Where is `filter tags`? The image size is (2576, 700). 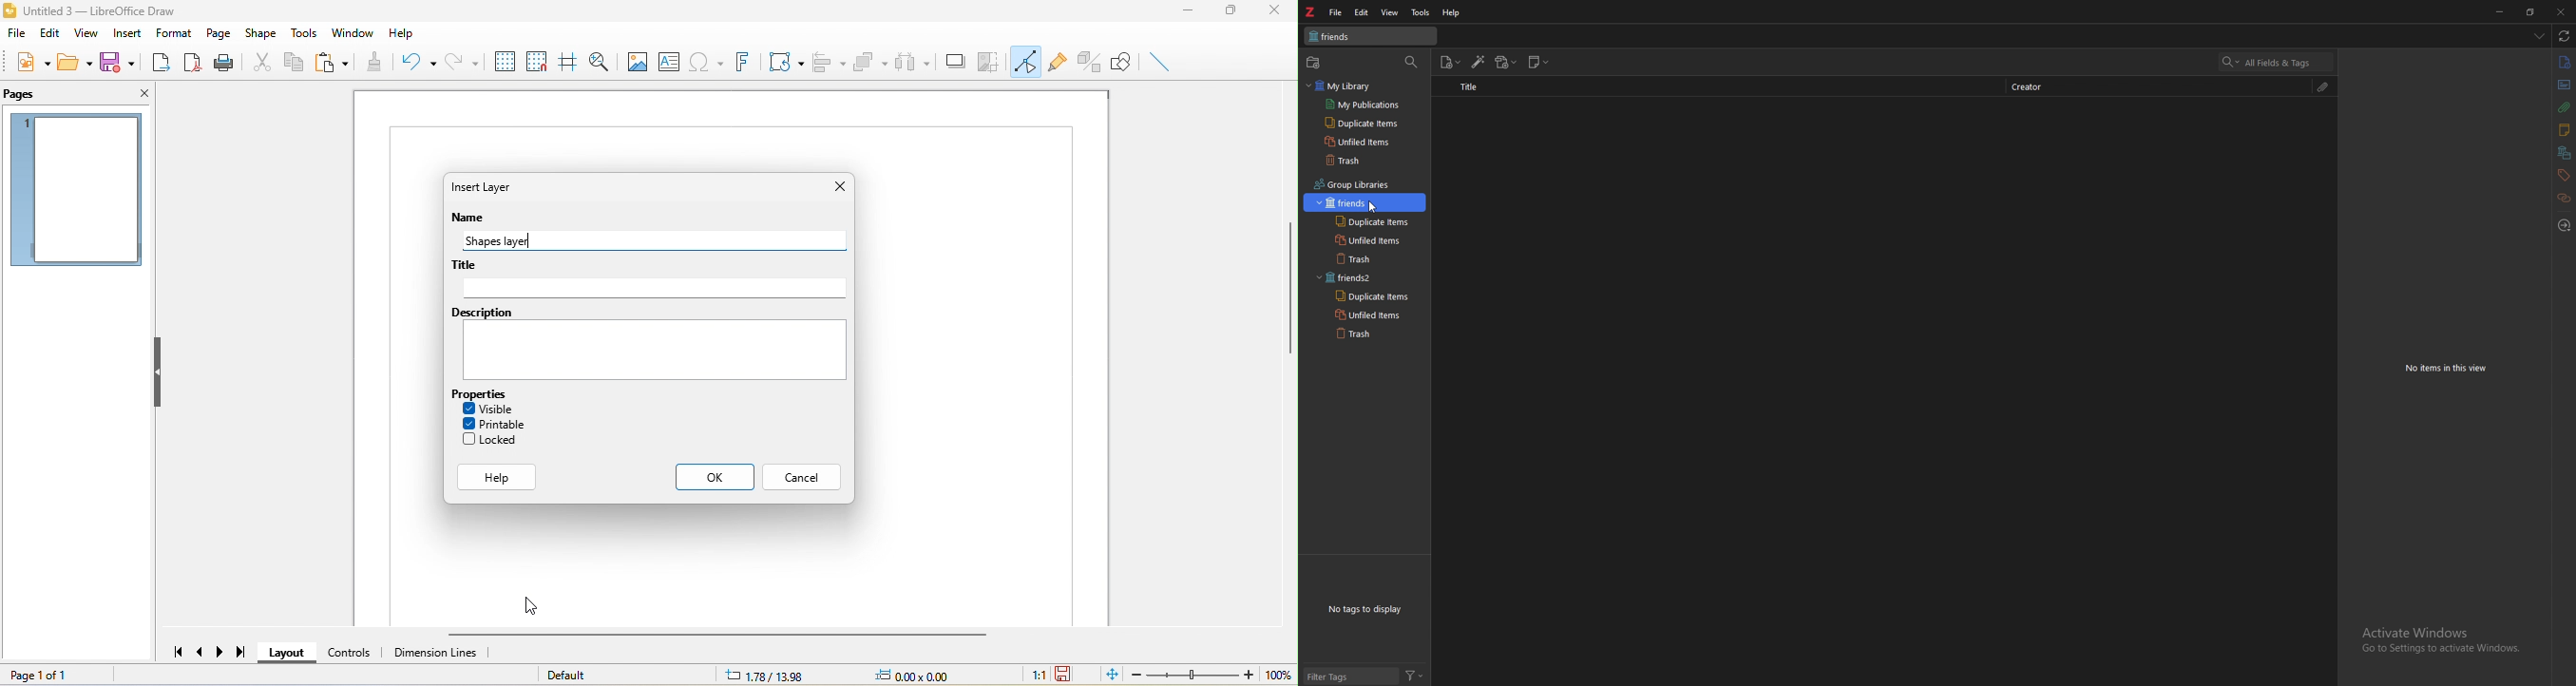
filter tags is located at coordinates (1351, 675).